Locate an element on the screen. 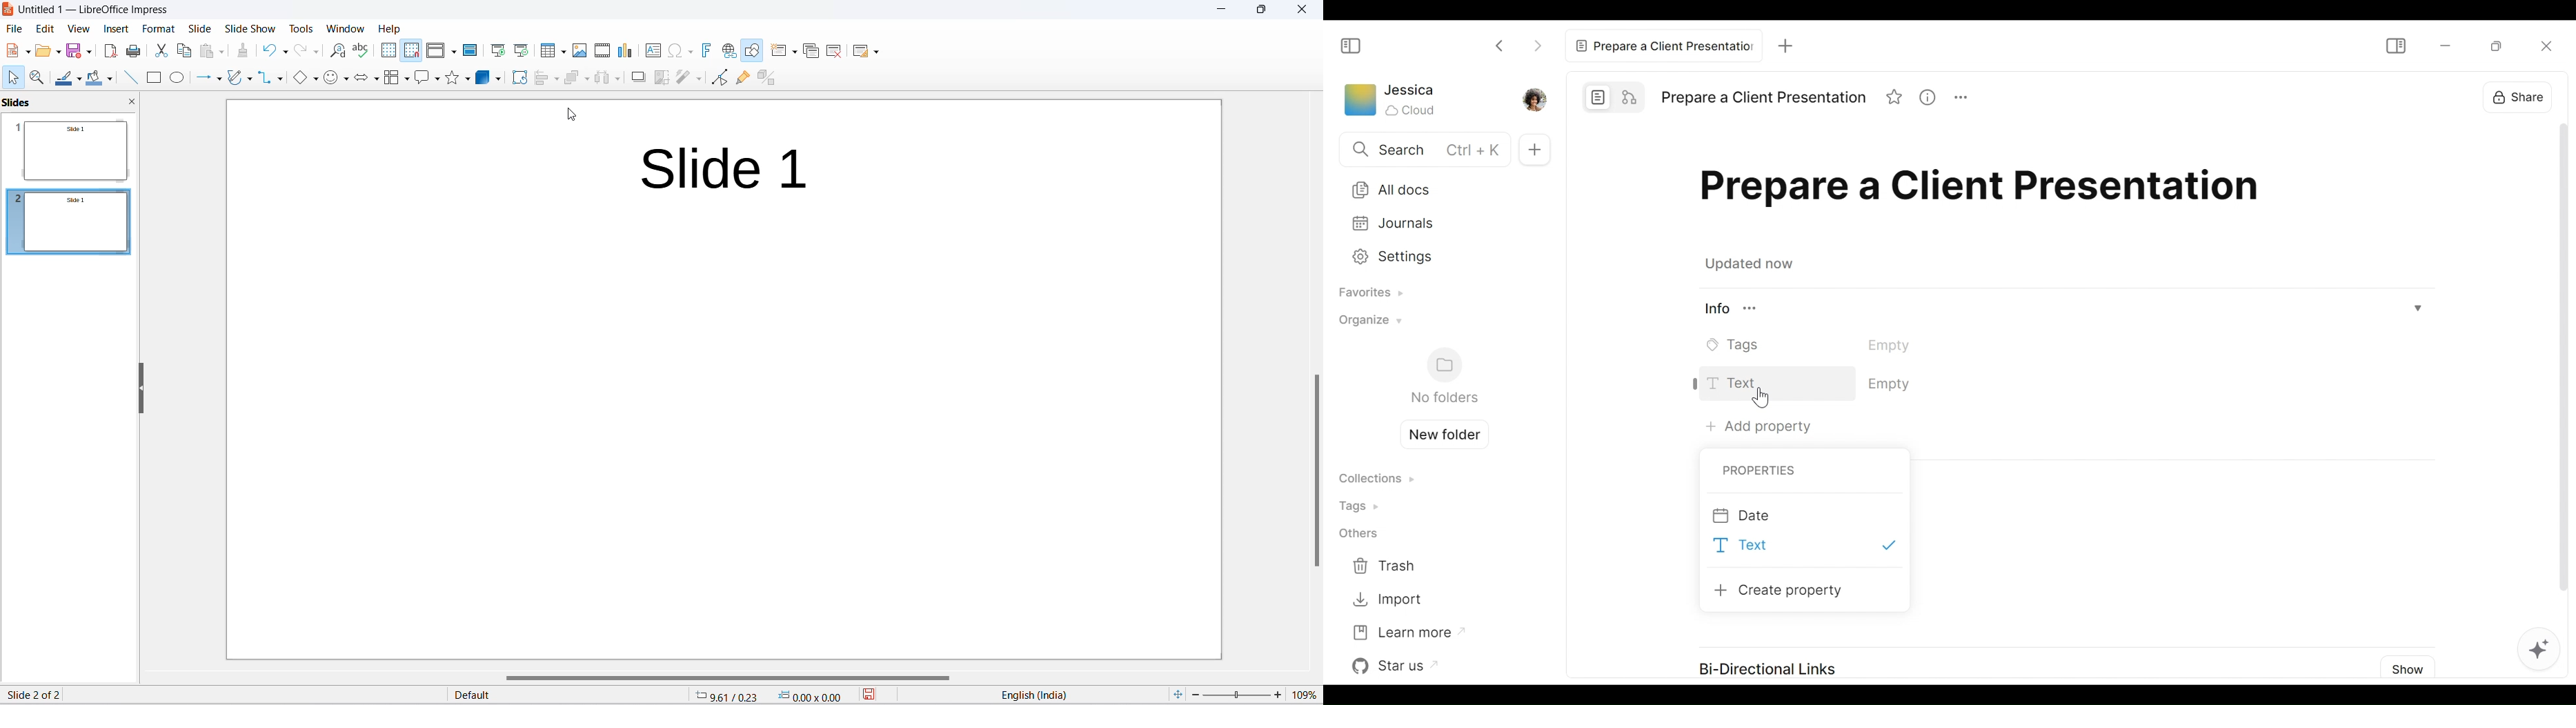 The height and width of the screenshot is (728, 2576). hyperlink is located at coordinates (727, 50).